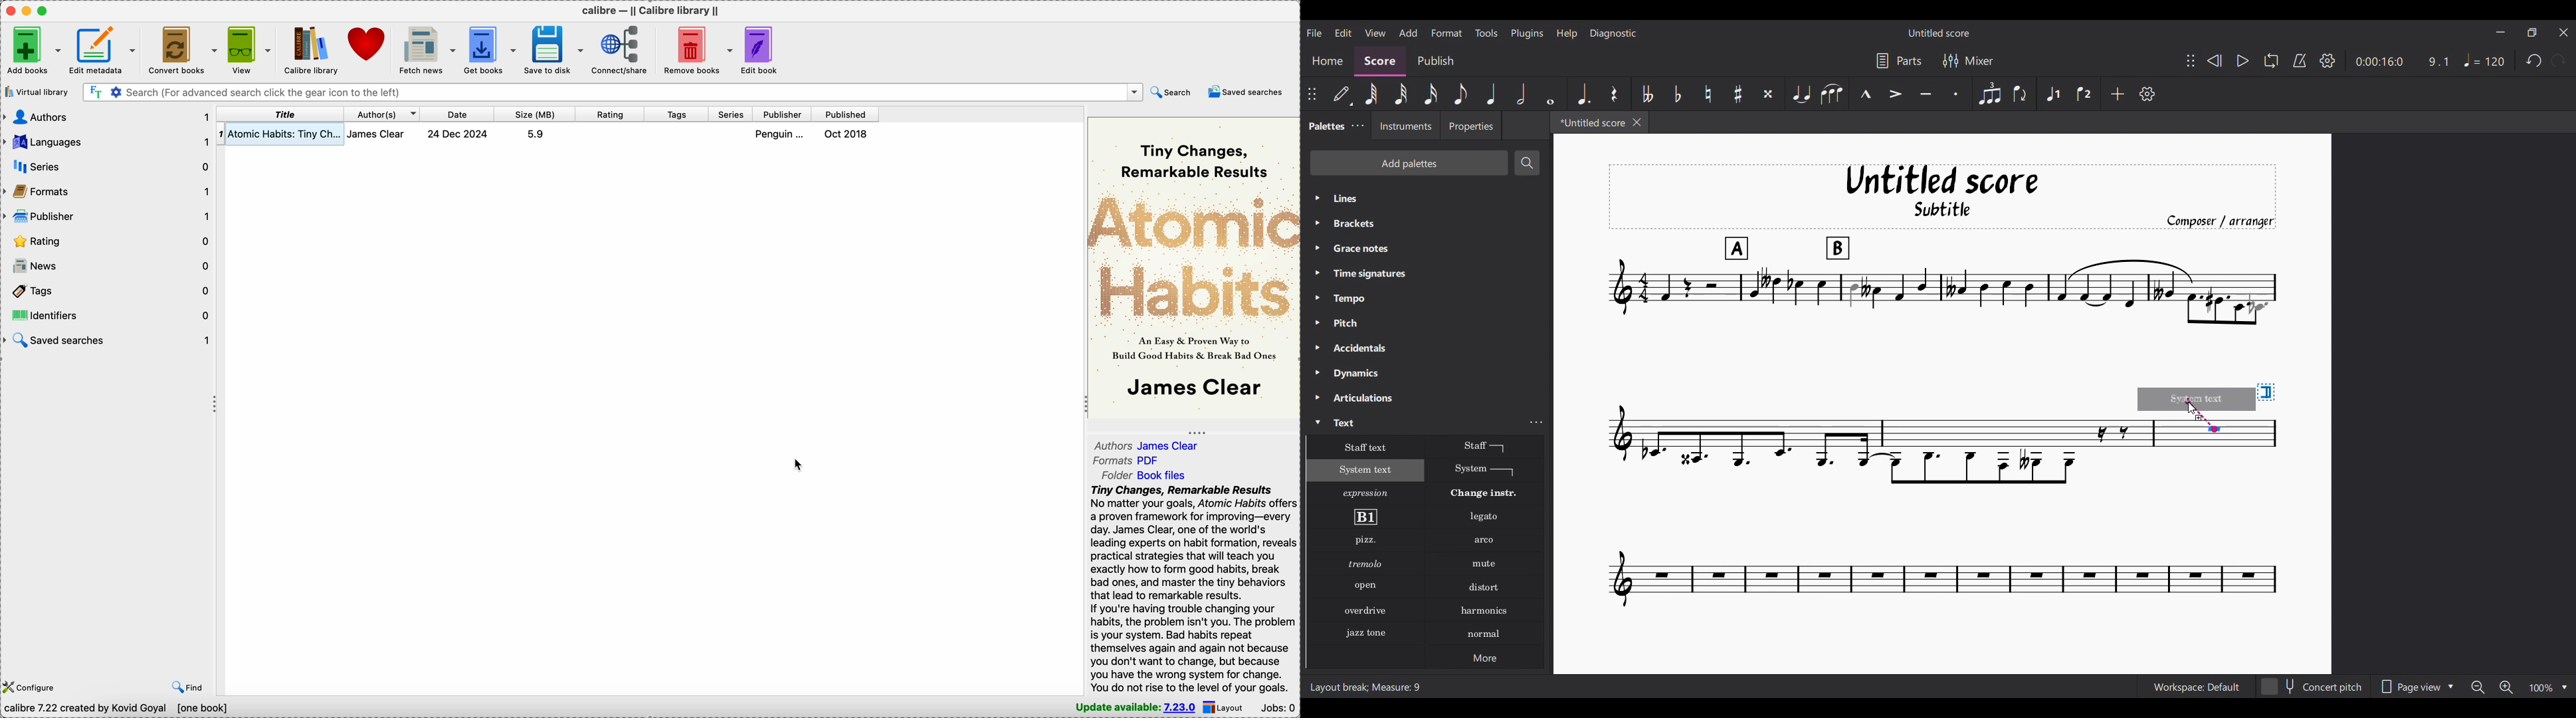 The width and height of the screenshot is (2576, 728). Describe the element at coordinates (1536, 422) in the screenshot. I see `Text settings` at that location.